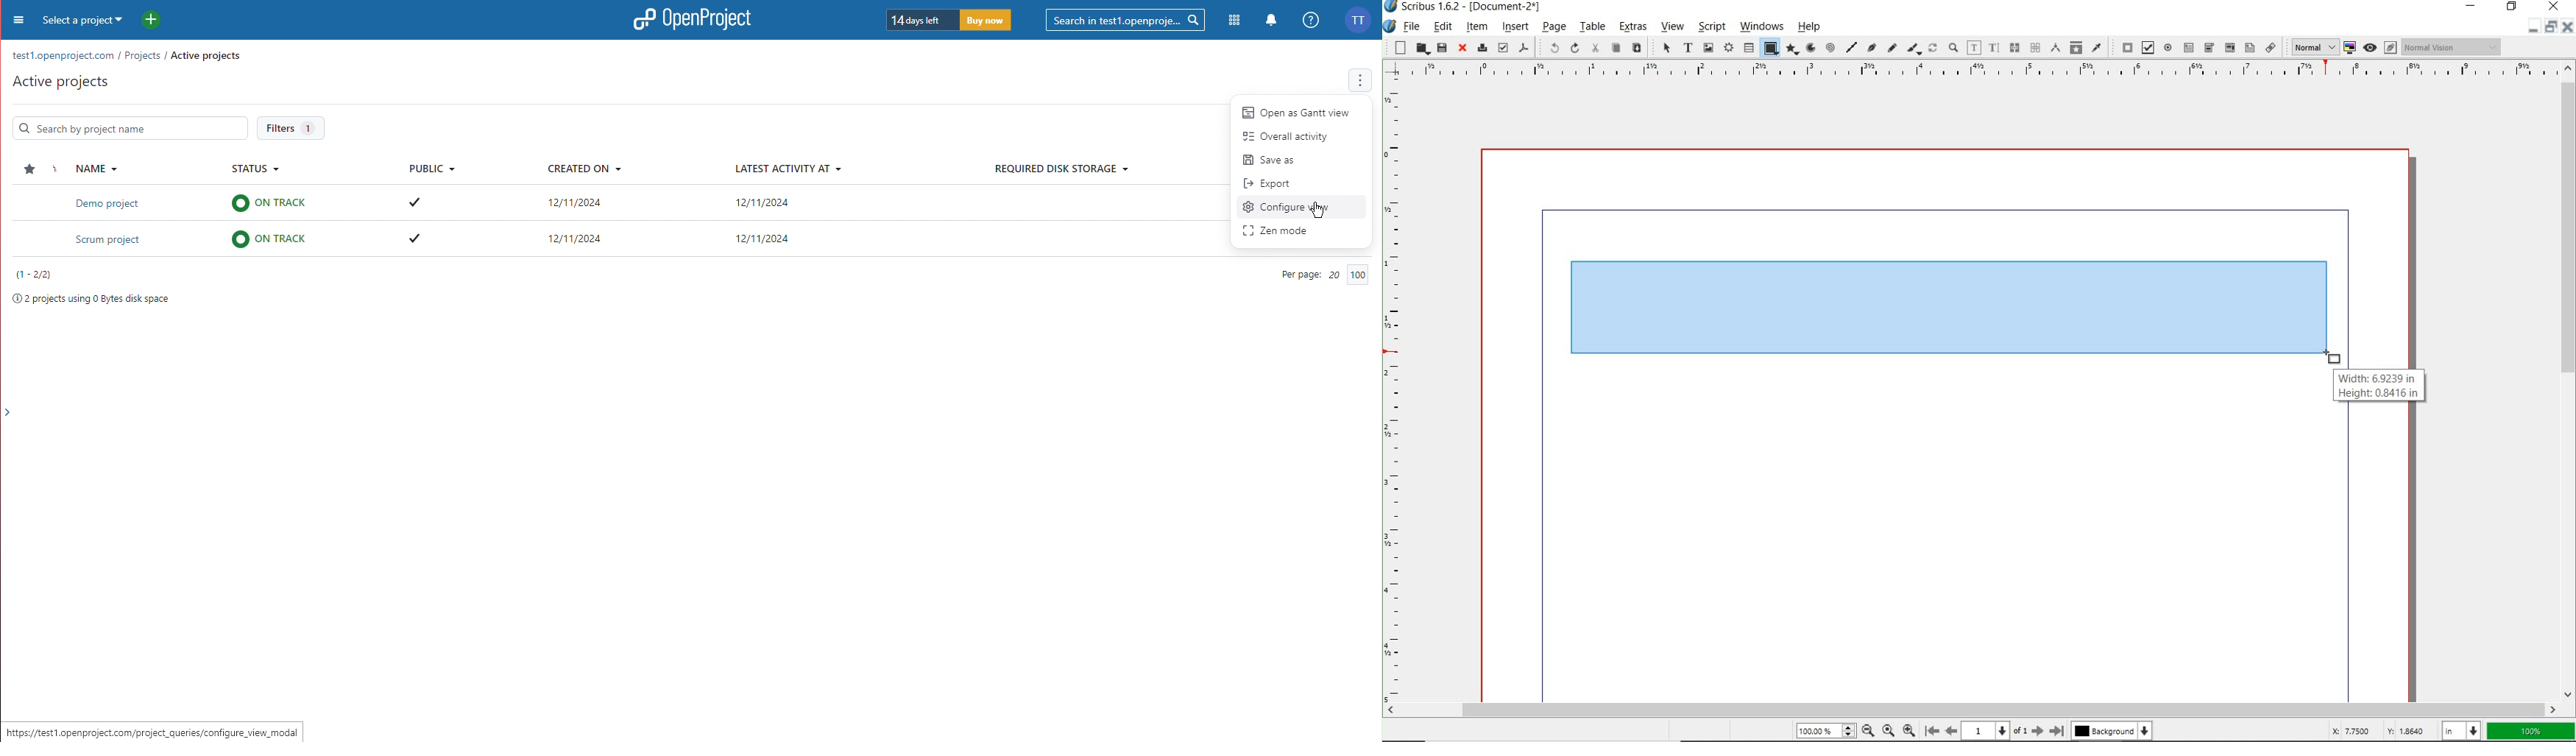 This screenshot has height=756, width=2576. What do you see at coordinates (1832, 48) in the screenshot?
I see `spiral` at bounding box center [1832, 48].